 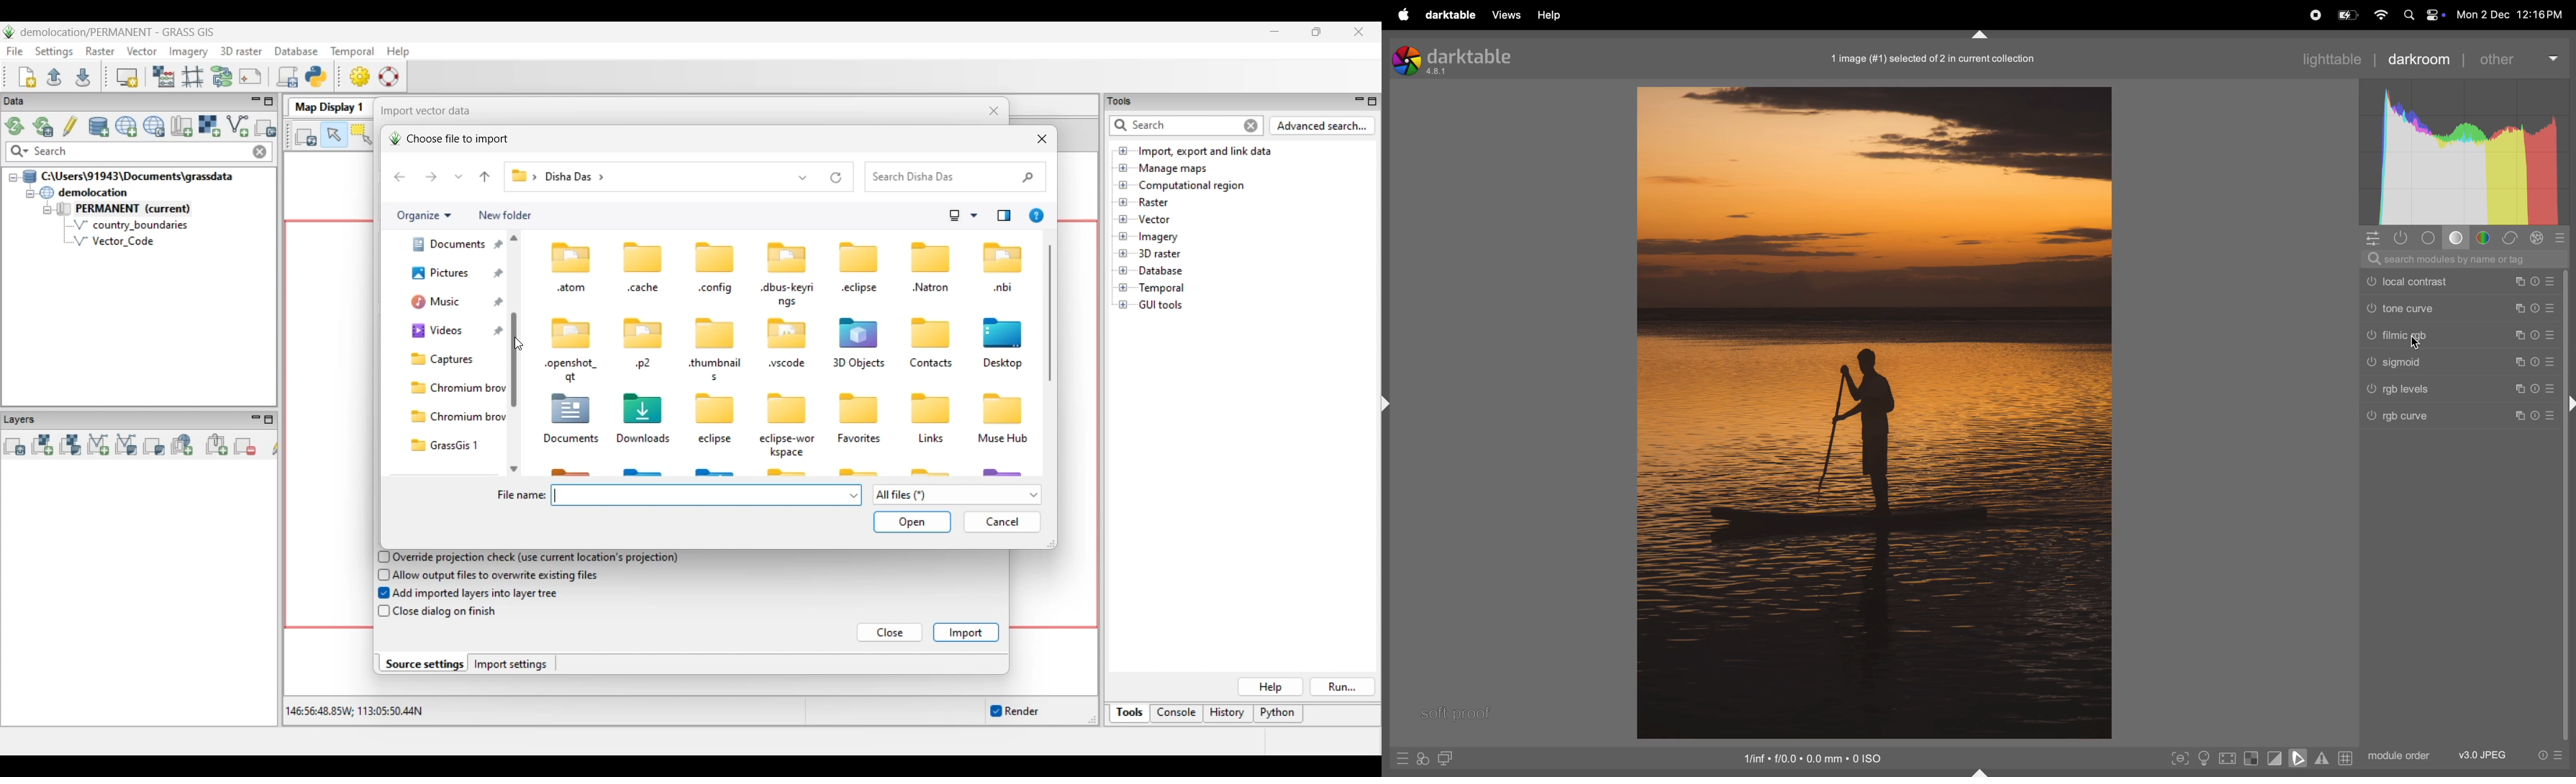 I want to click on record, so click(x=2313, y=14).